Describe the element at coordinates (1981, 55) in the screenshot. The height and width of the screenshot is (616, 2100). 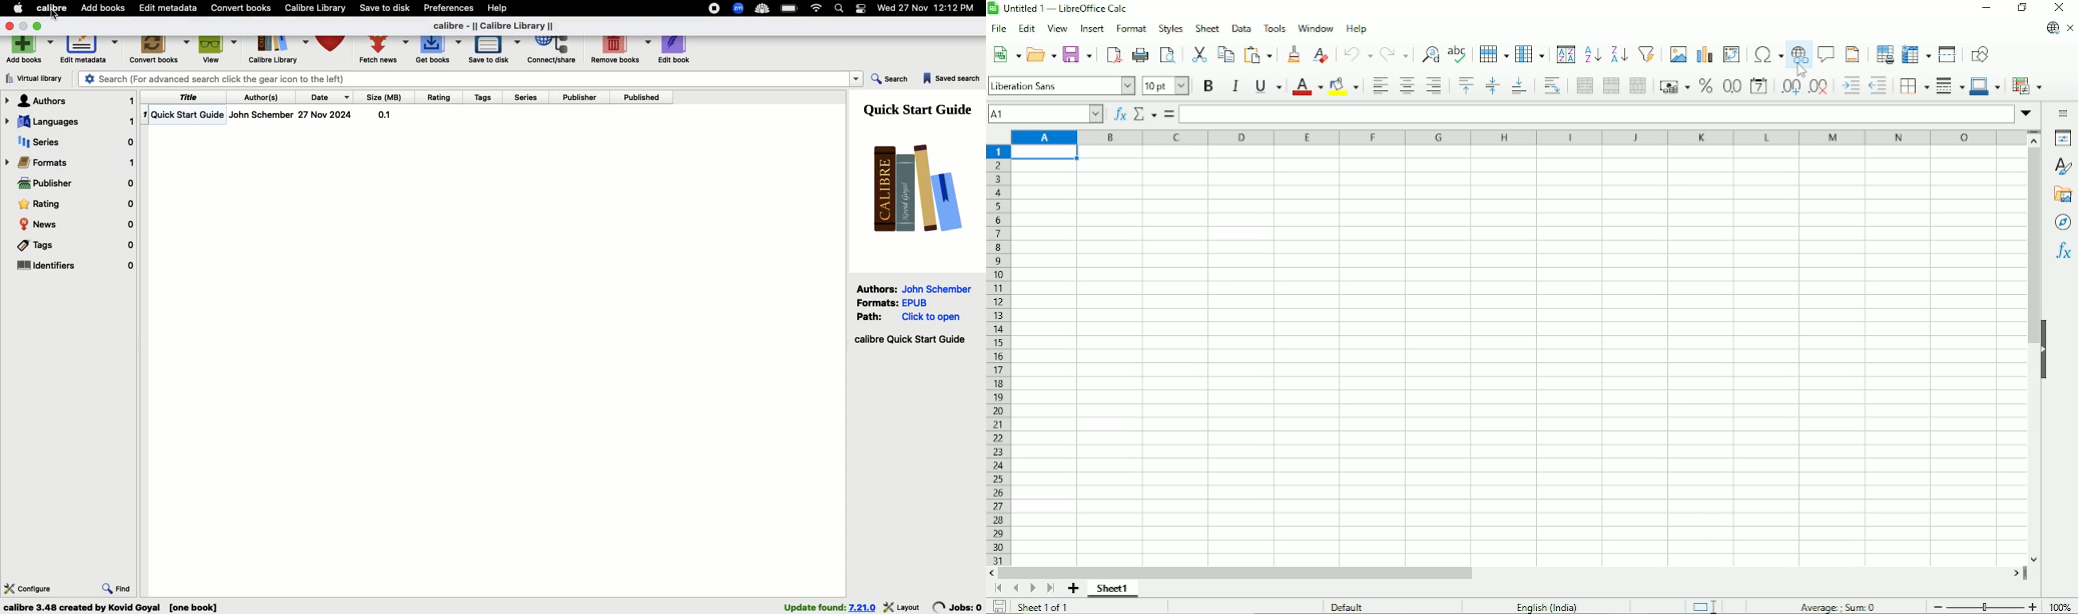
I see `Show draw functions` at that location.